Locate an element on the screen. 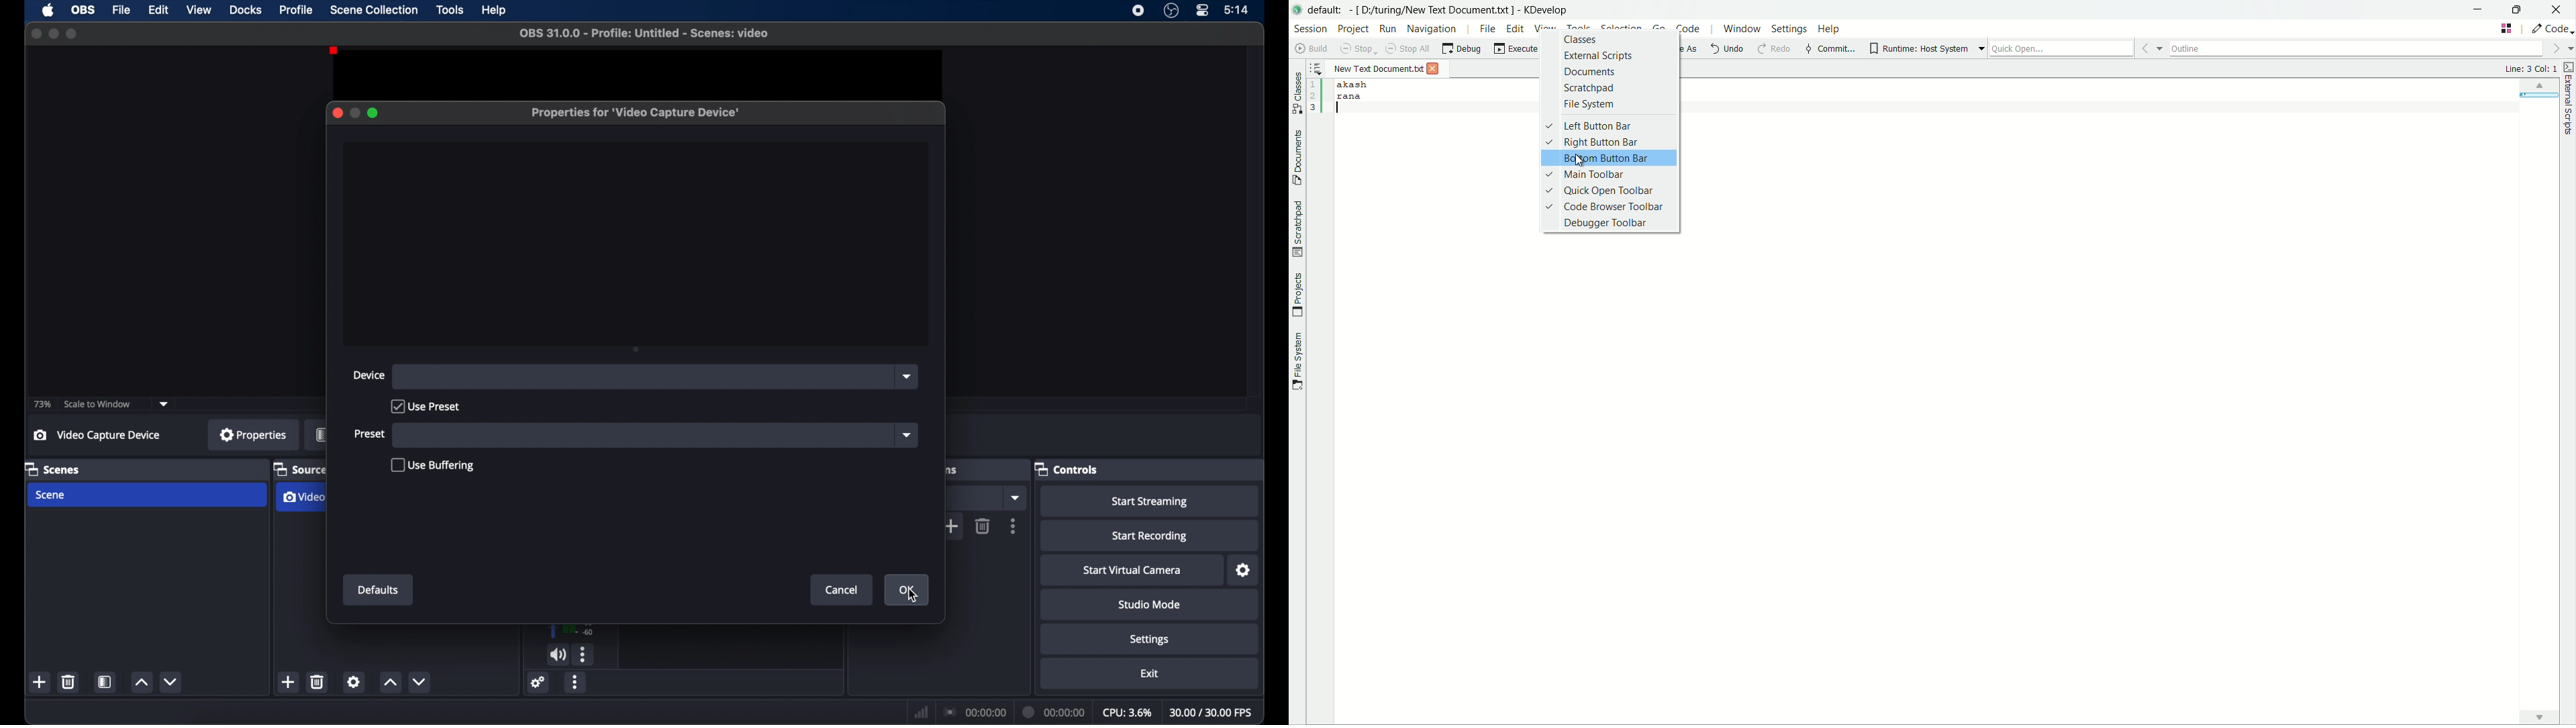 The width and height of the screenshot is (2576, 728). properties is located at coordinates (254, 436).